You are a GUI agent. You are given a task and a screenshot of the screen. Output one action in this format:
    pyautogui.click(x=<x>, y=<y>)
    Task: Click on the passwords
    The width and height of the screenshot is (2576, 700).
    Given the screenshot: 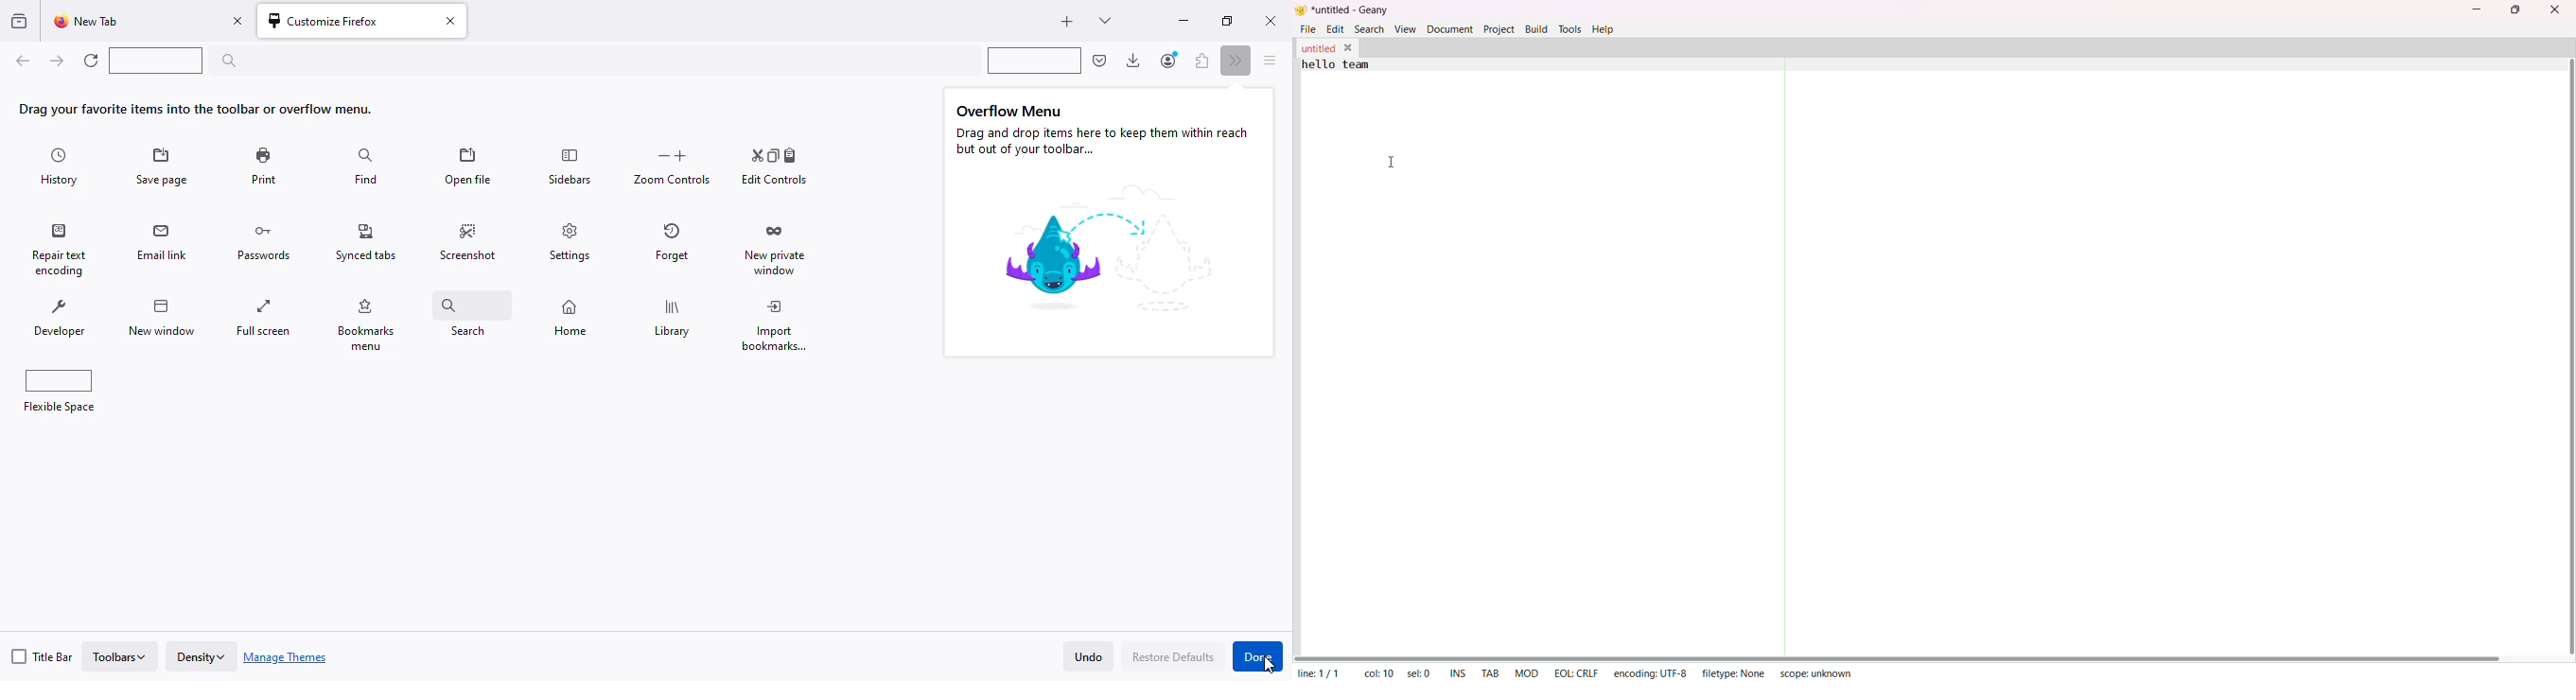 What is the action you would take?
    pyautogui.click(x=262, y=243)
    